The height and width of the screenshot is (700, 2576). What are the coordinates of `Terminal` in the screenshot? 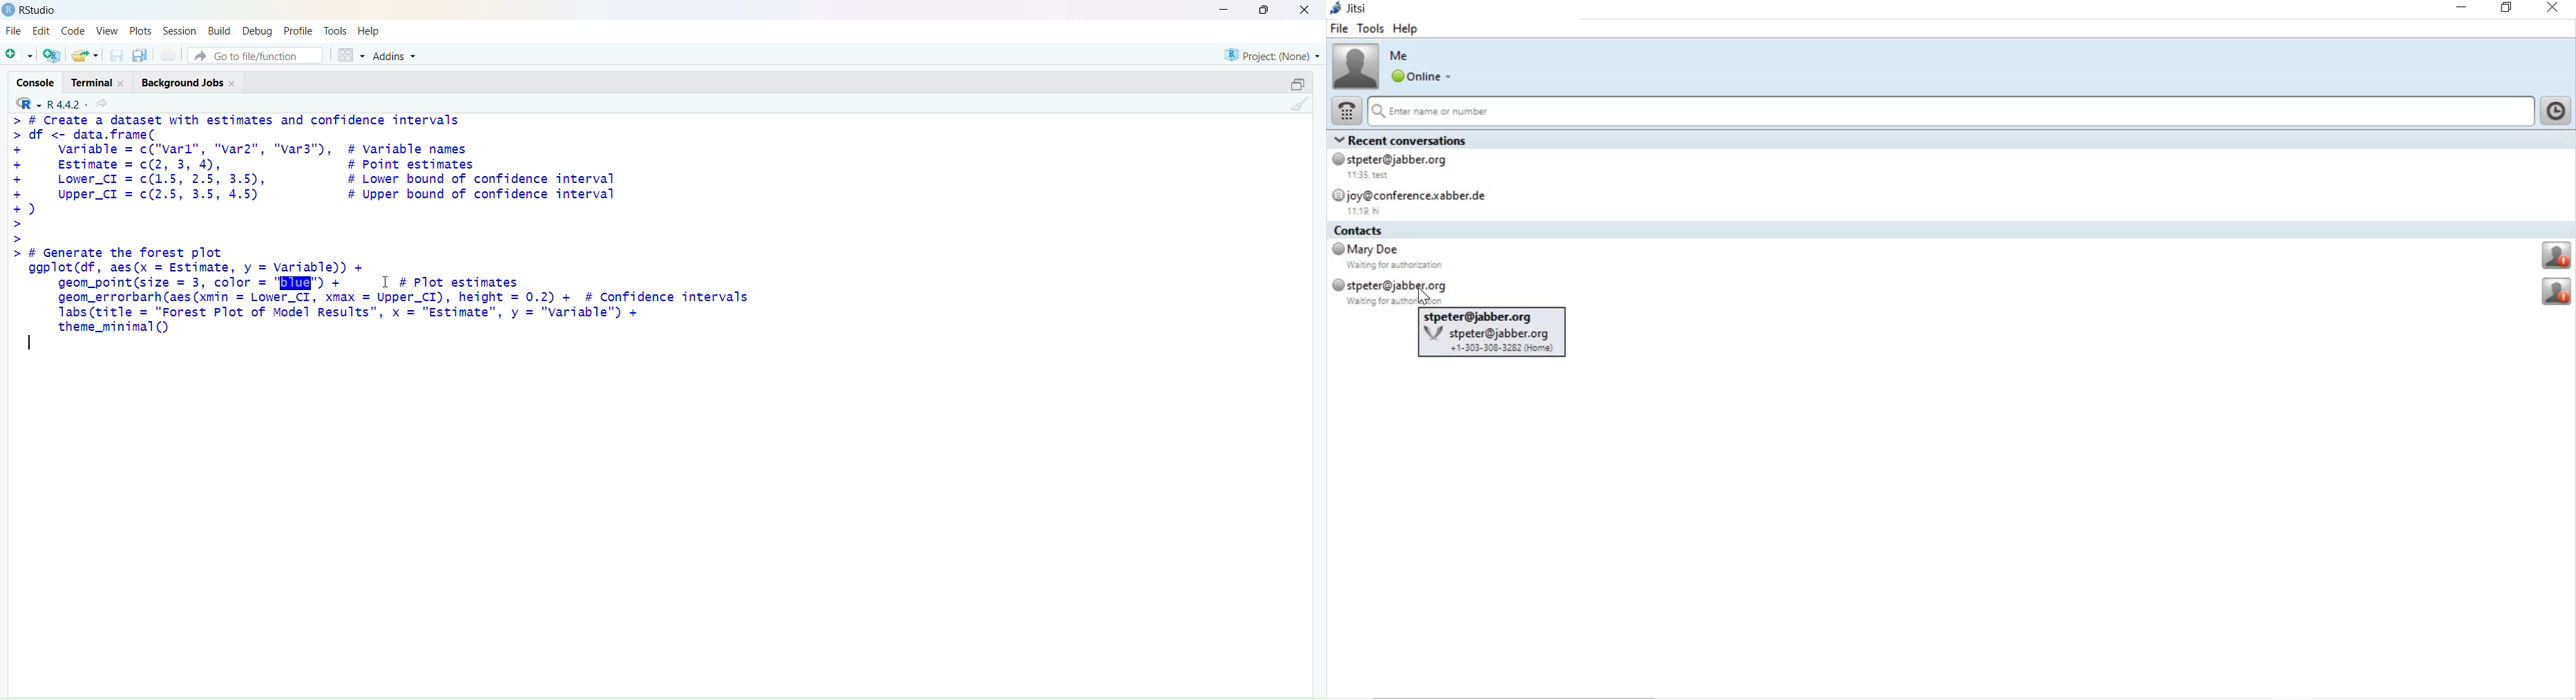 It's located at (101, 82).